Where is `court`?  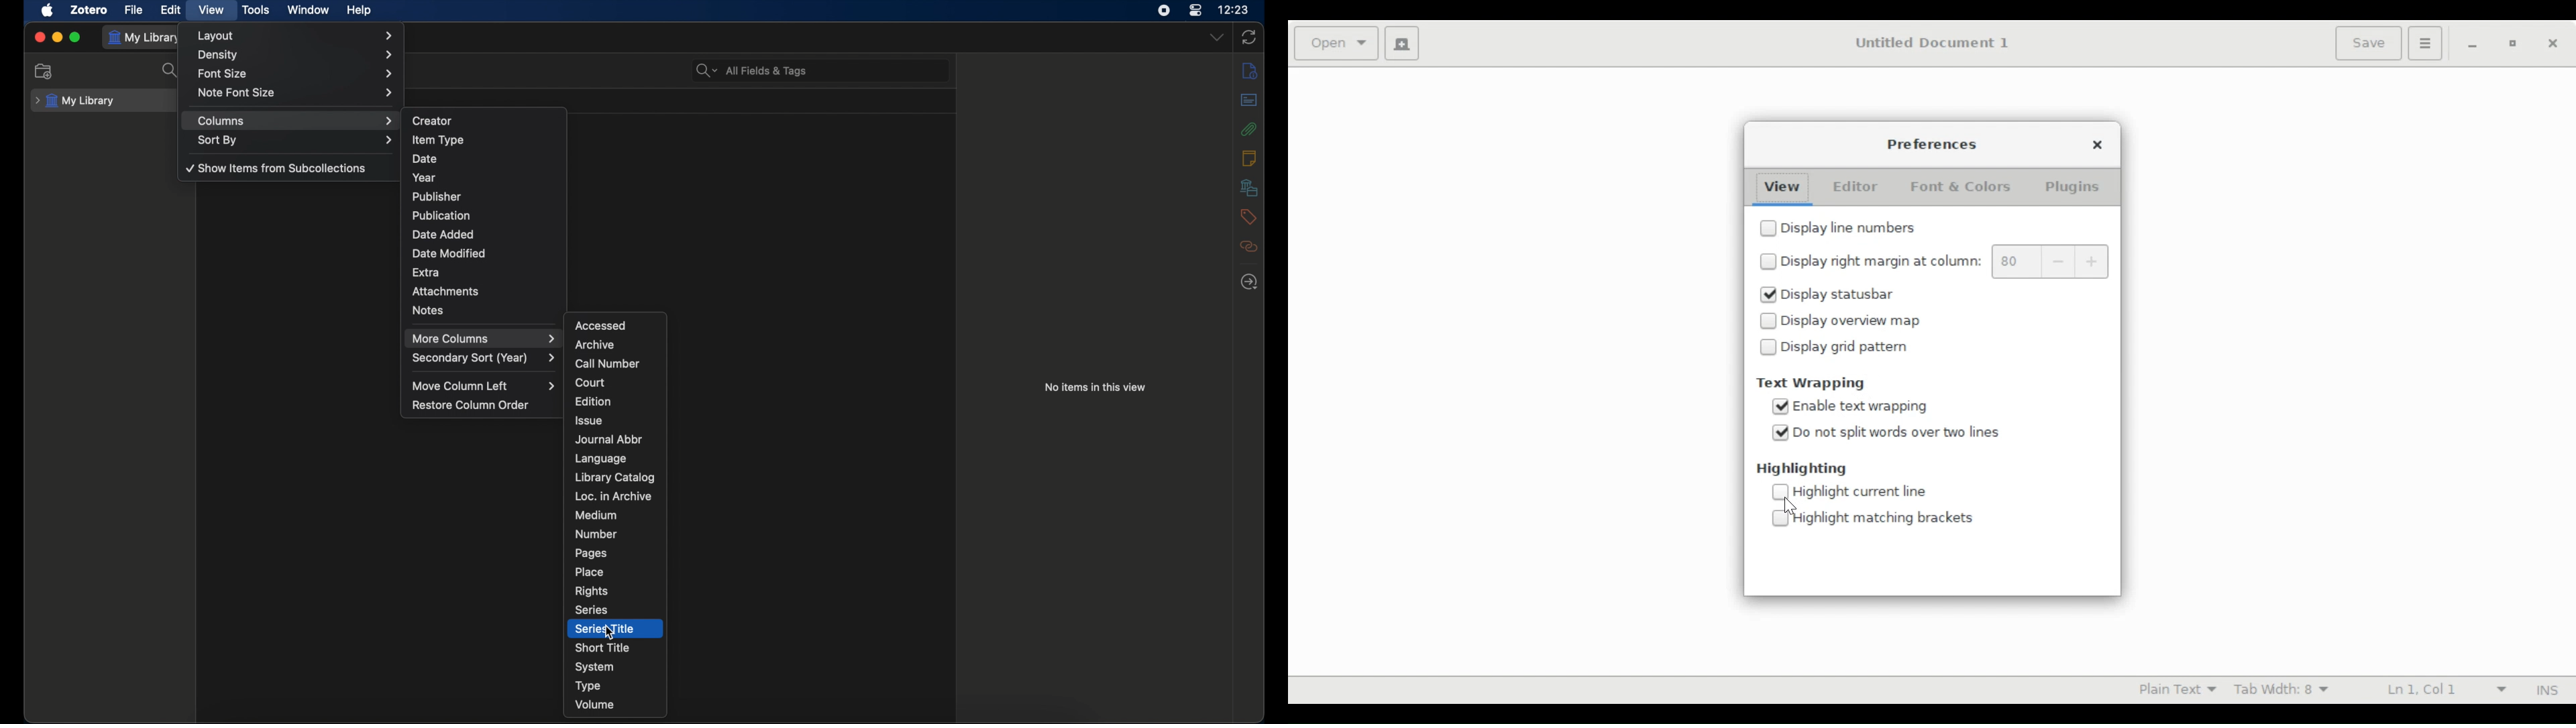 court is located at coordinates (590, 382).